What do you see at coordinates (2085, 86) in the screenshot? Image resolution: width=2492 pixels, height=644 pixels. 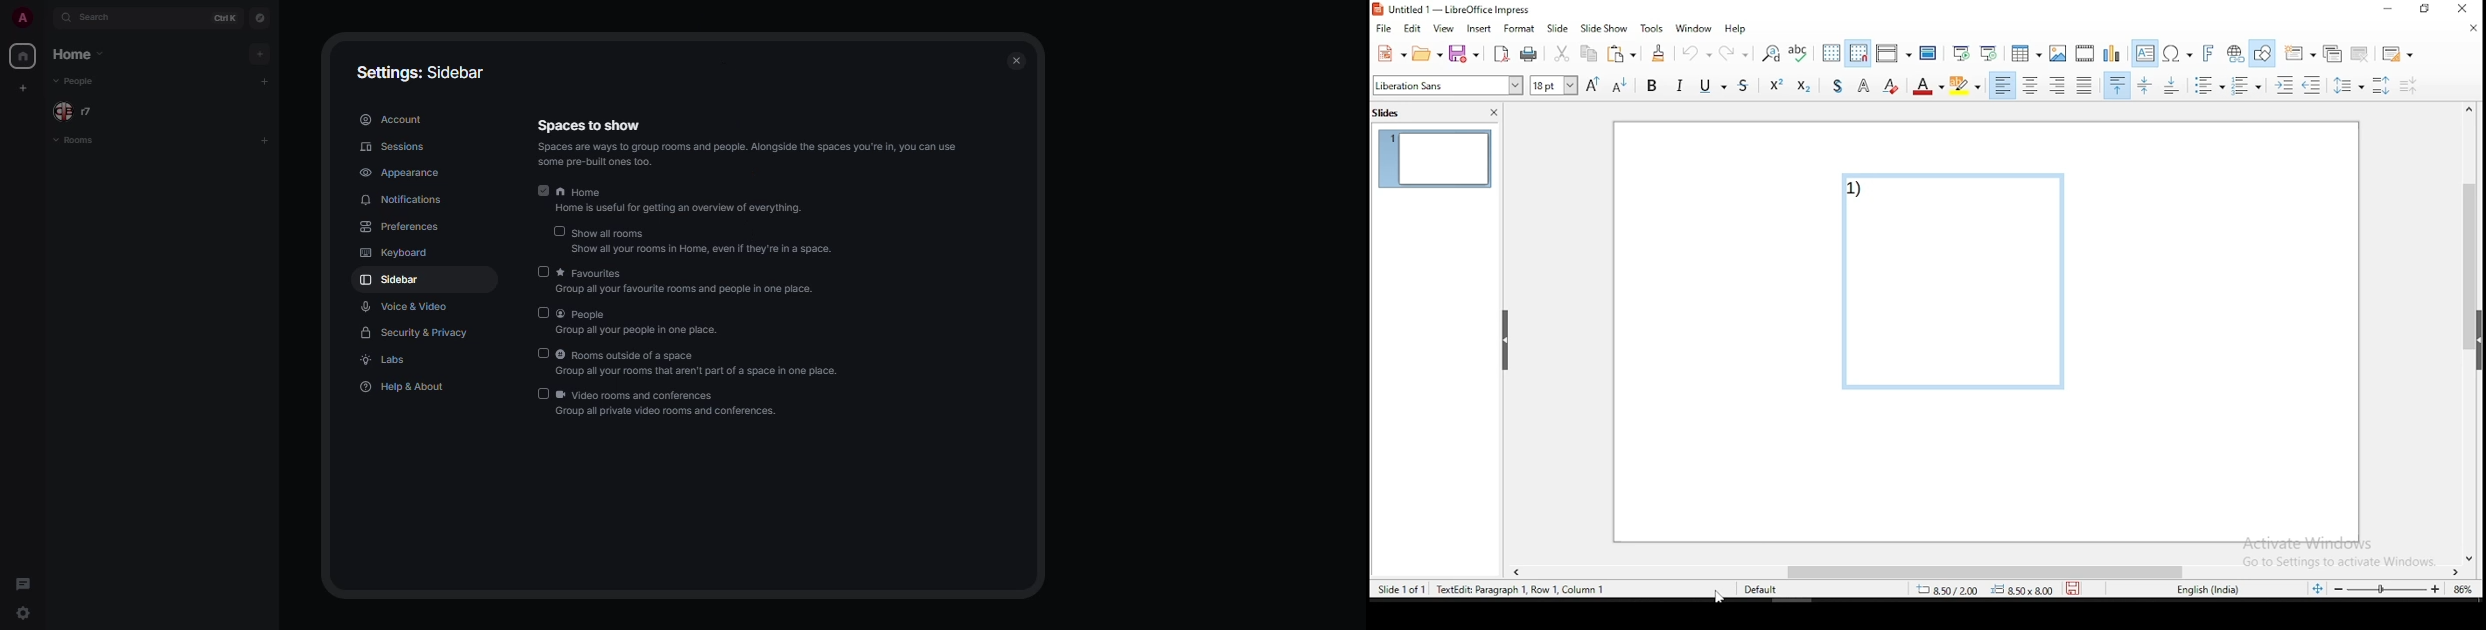 I see `justified` at bounding box center [2085, 86].